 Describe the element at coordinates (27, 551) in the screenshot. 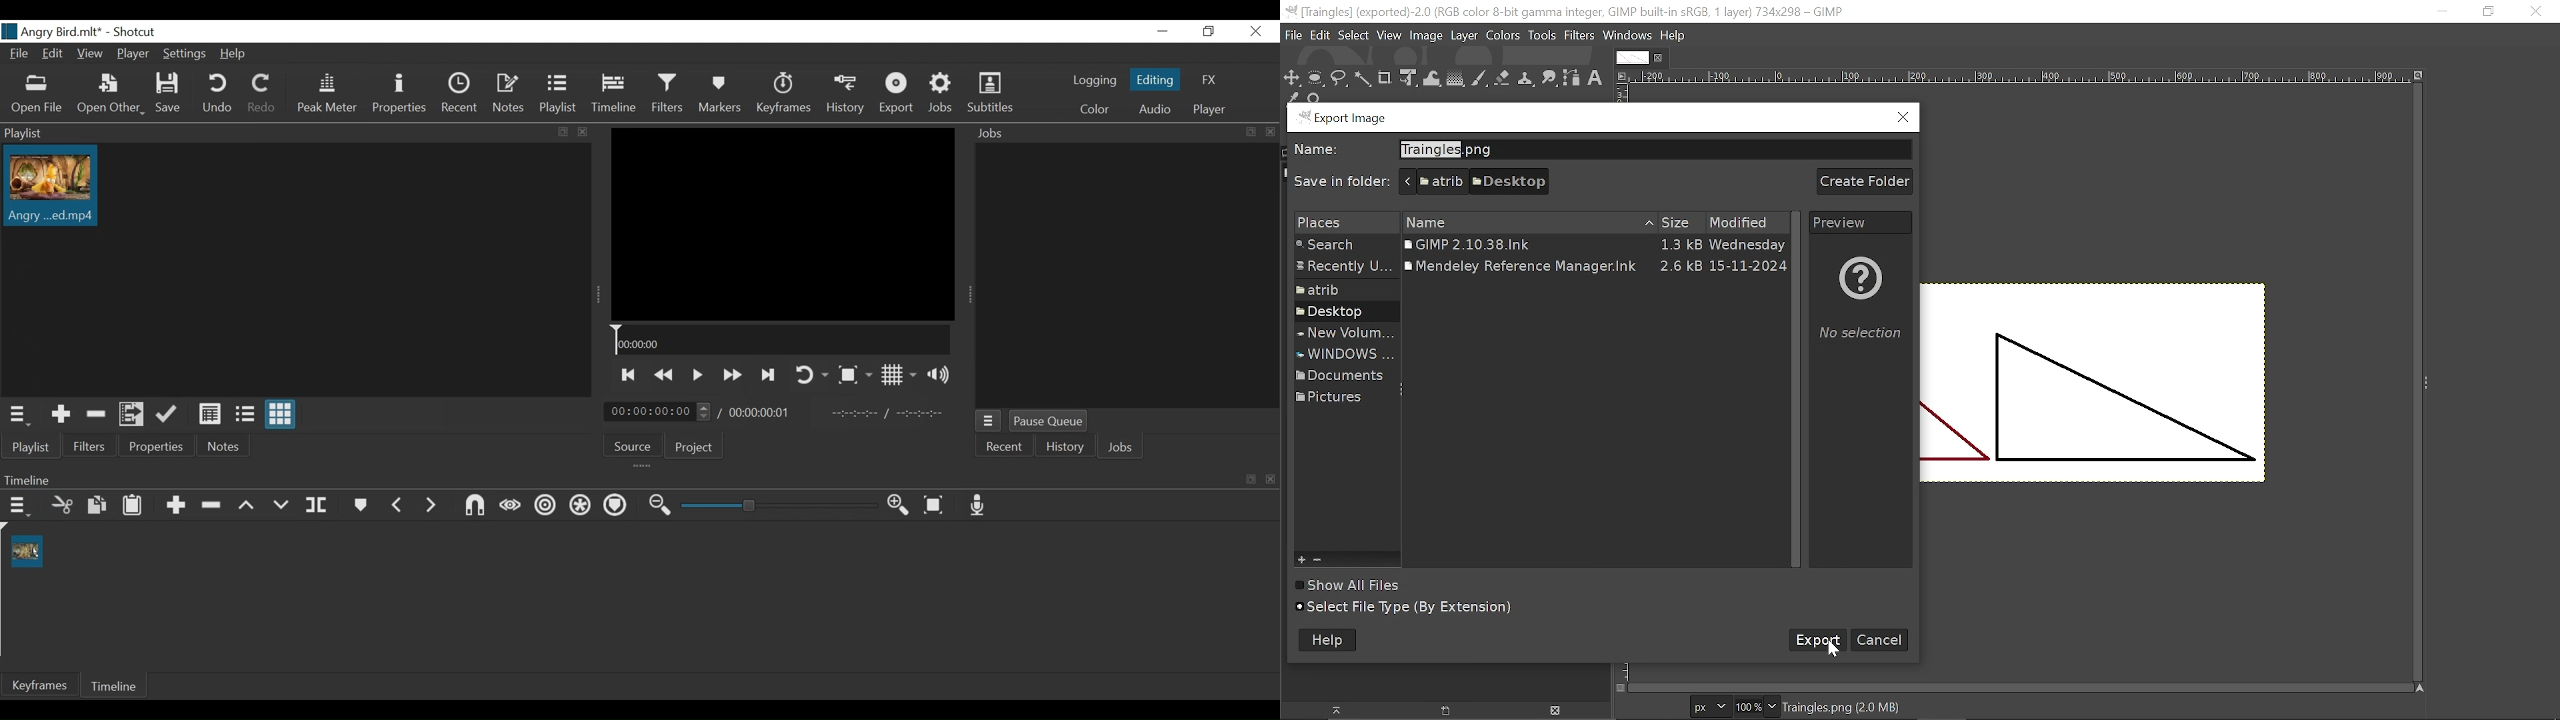

I see `clip` at that location.